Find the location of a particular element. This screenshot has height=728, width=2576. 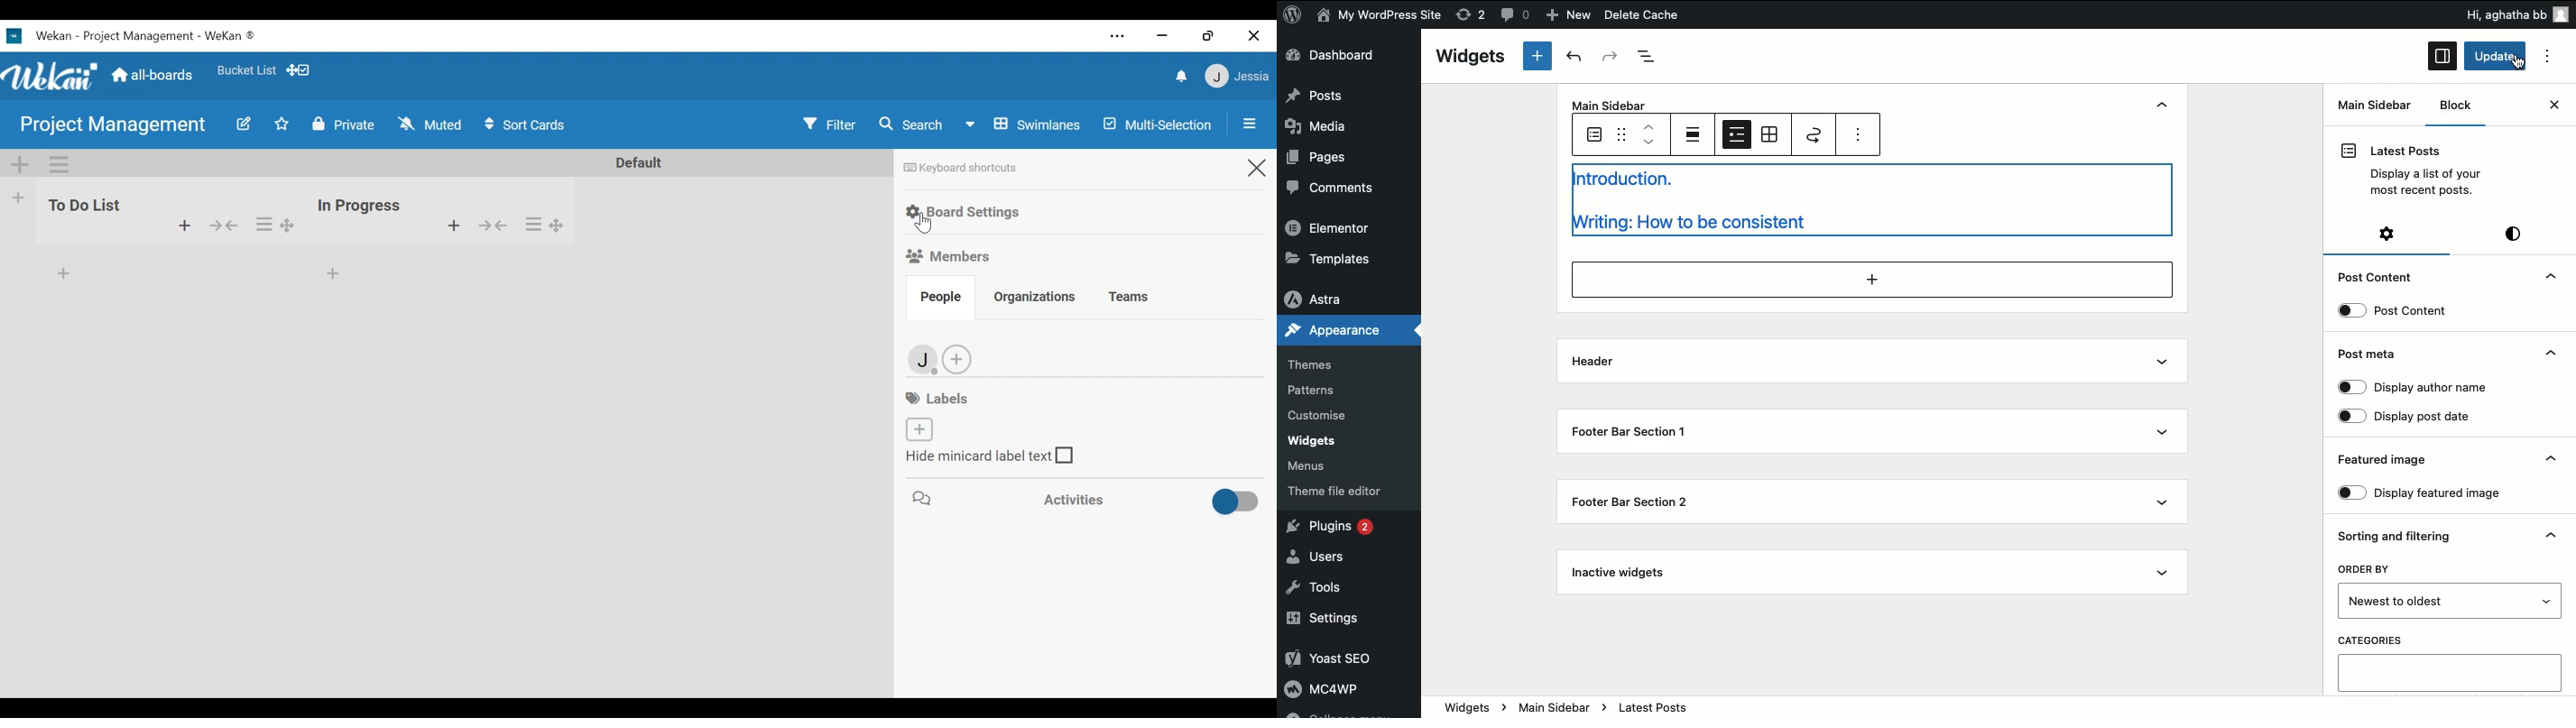

Dashboard is located at coordinates (1339, 55).